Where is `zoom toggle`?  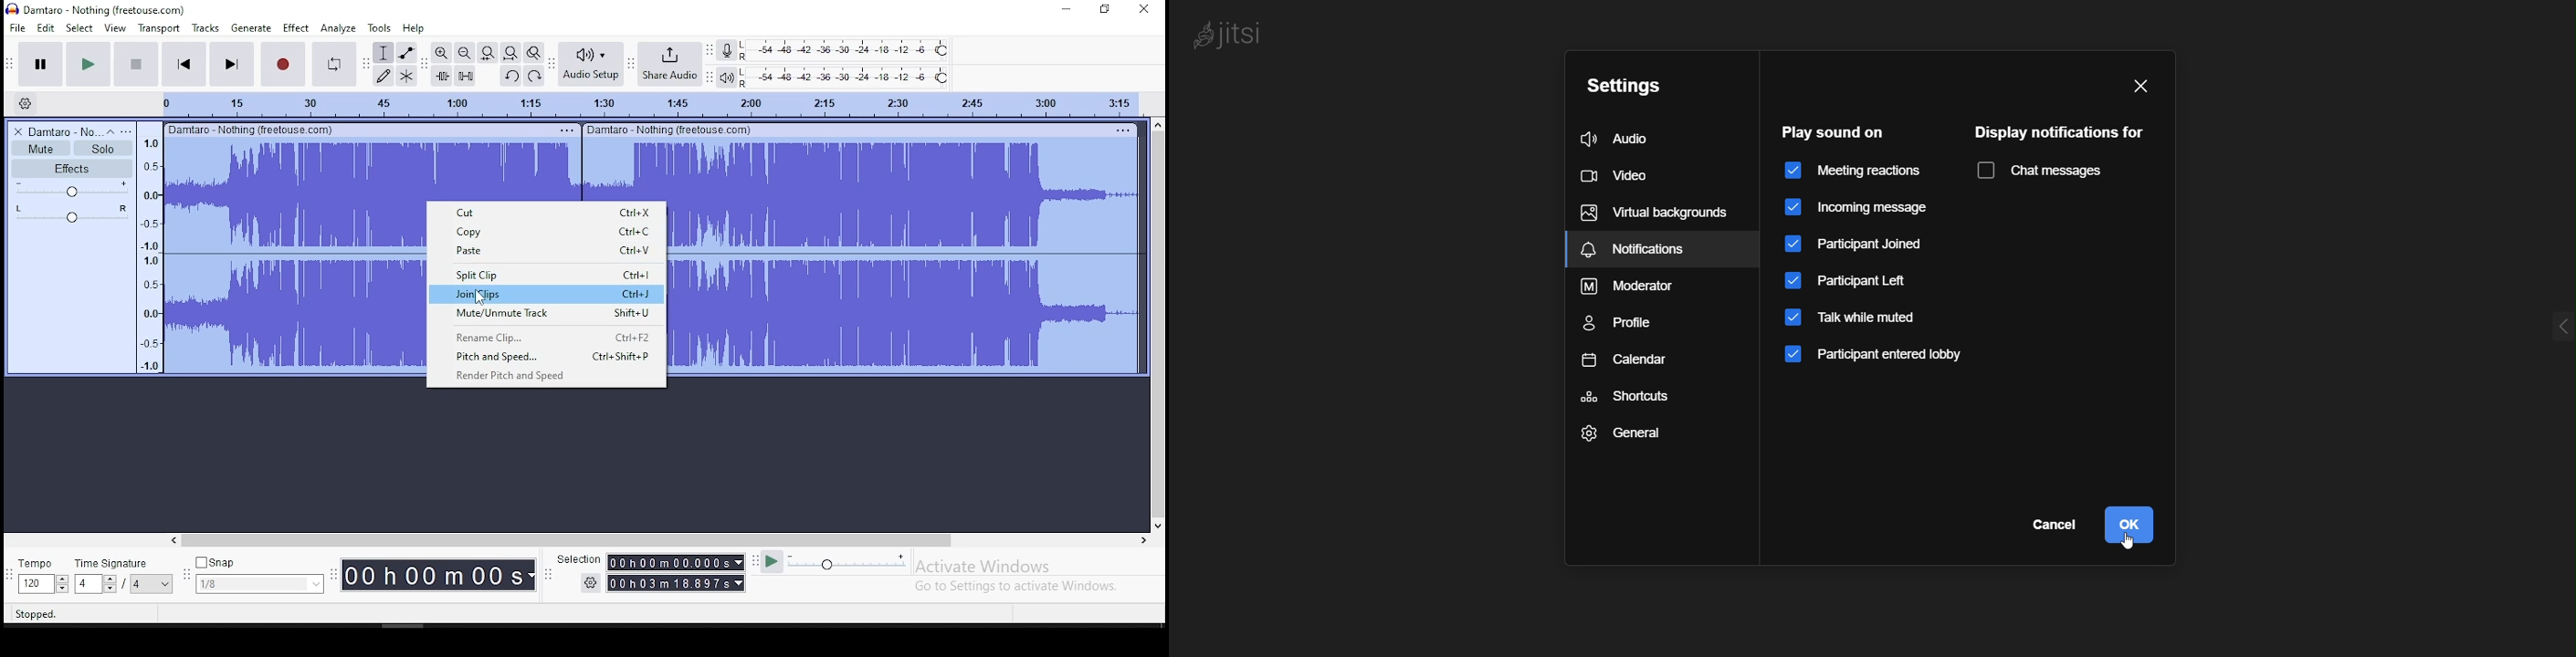
zoom toggle is located at coordinates (533, 53).